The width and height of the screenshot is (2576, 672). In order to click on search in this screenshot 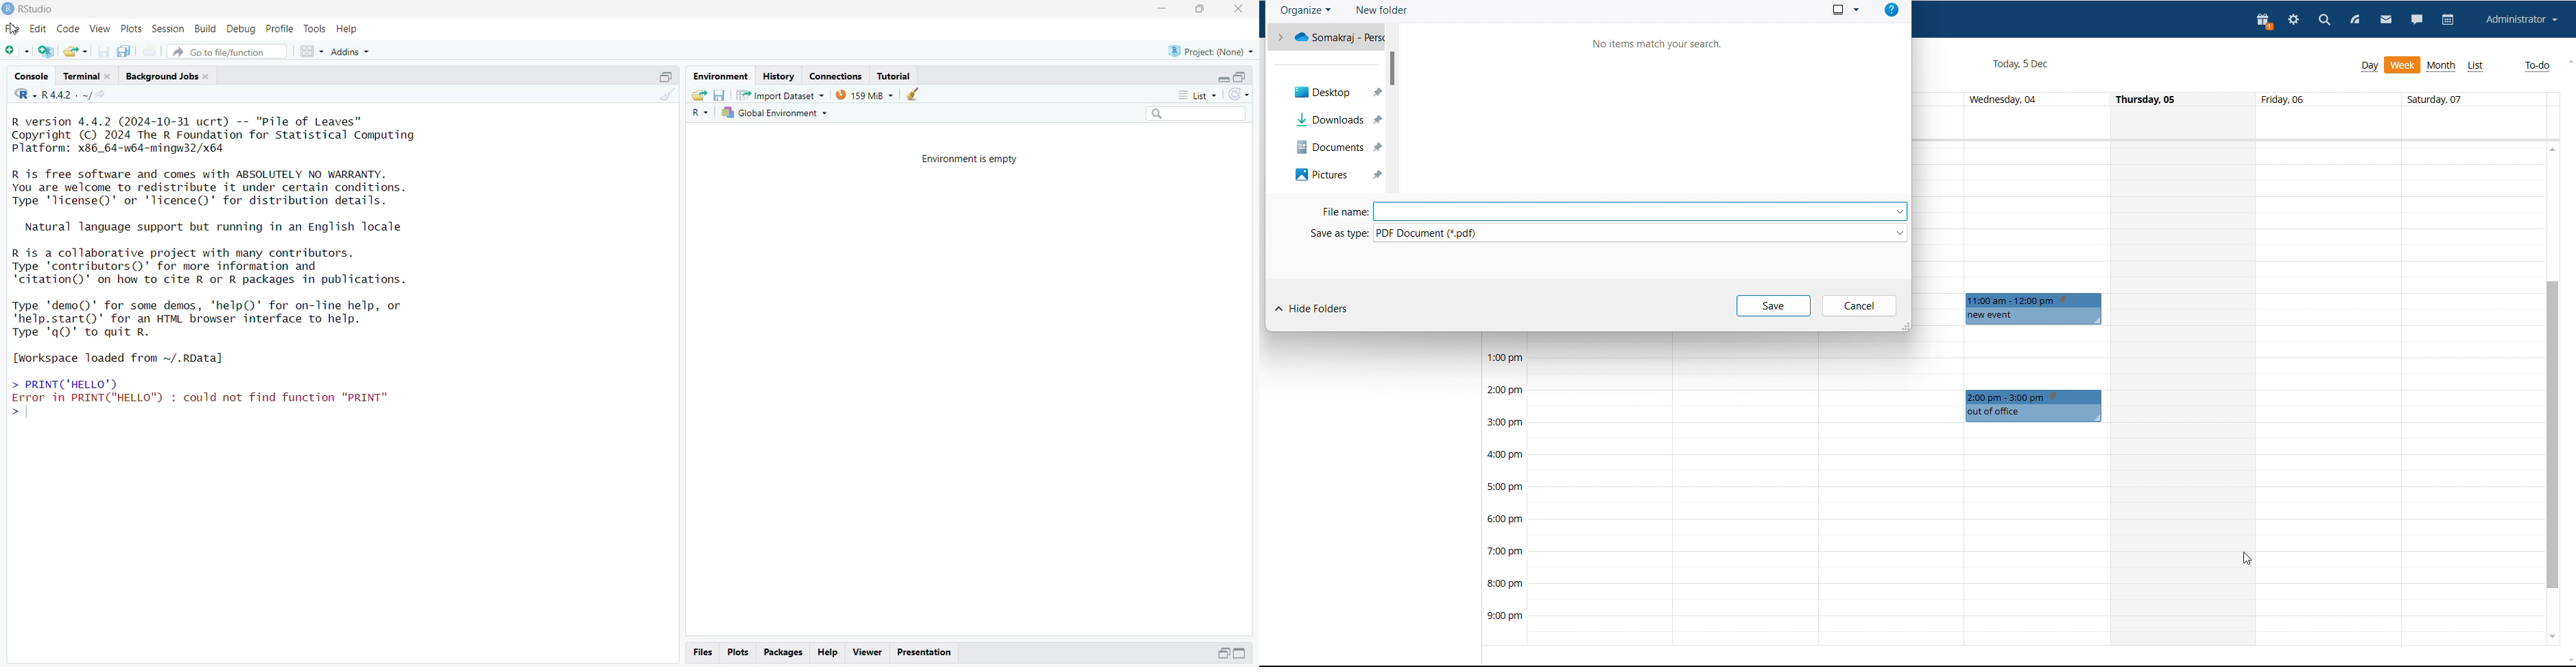, I will do `click(1192, 116)`.